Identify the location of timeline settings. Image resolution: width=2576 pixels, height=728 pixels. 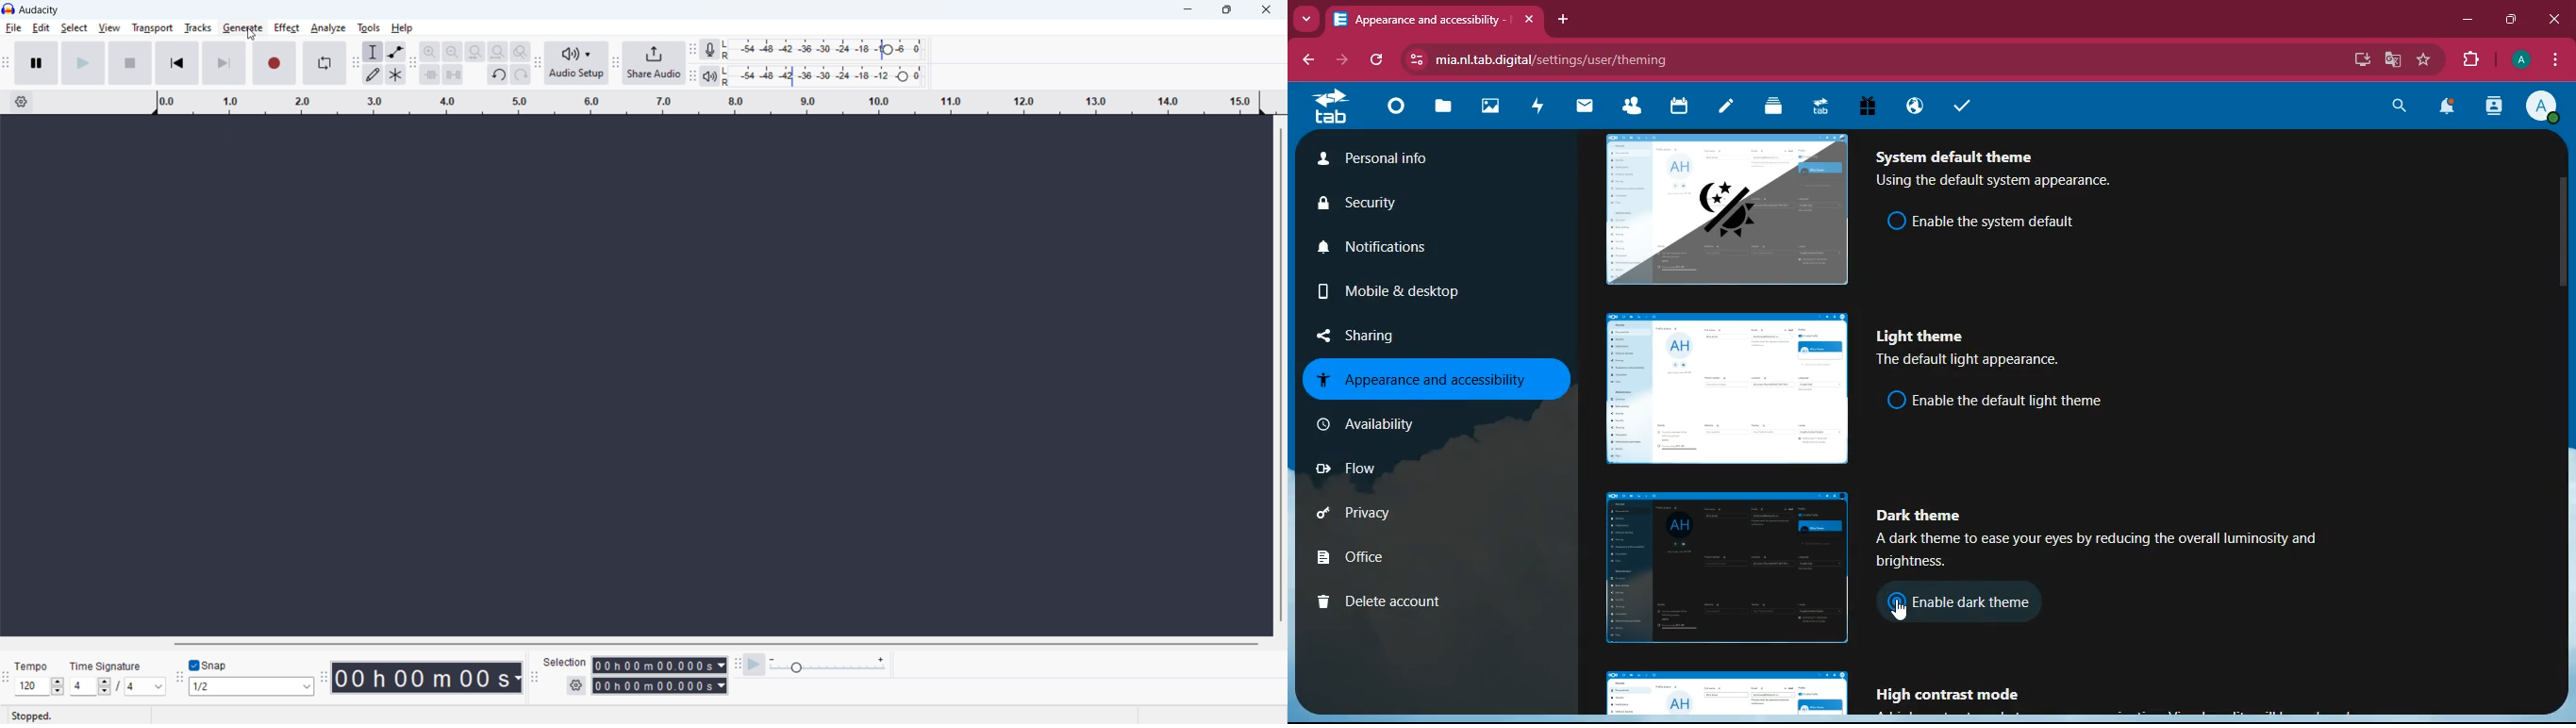
(23, 103).